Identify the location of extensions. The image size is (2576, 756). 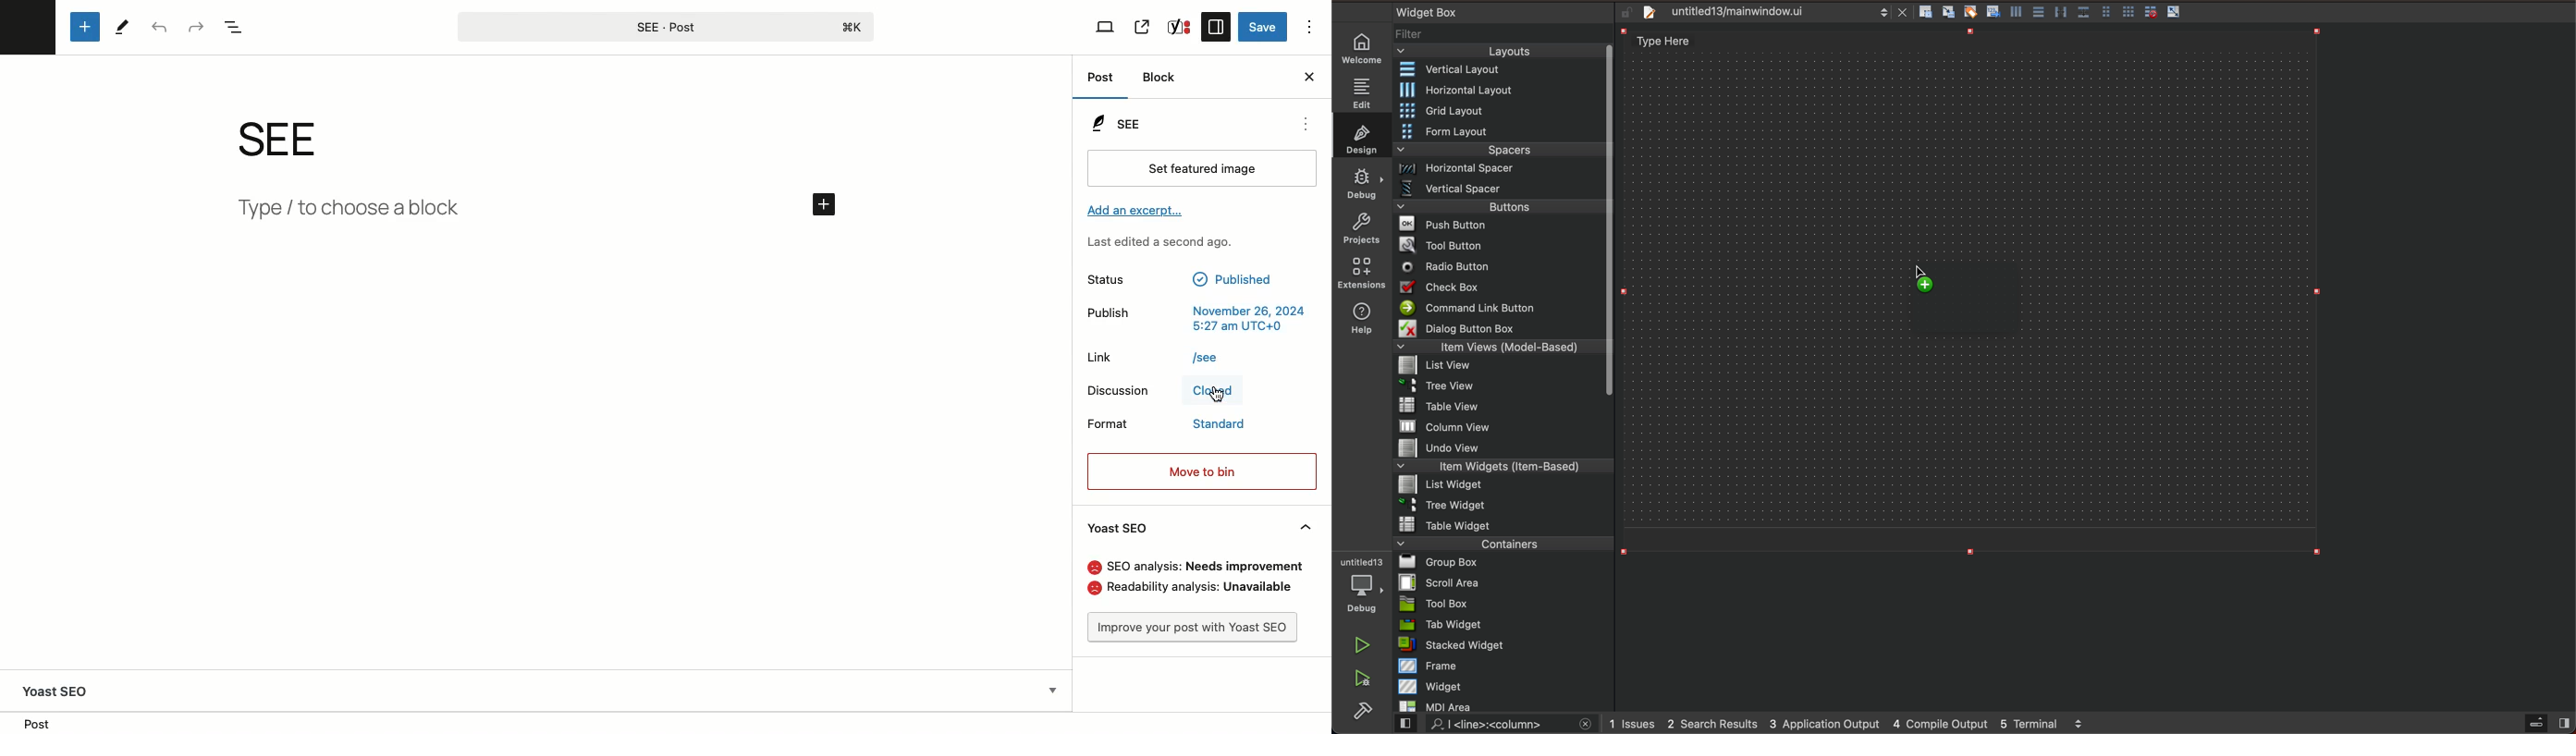
(1363, 273).